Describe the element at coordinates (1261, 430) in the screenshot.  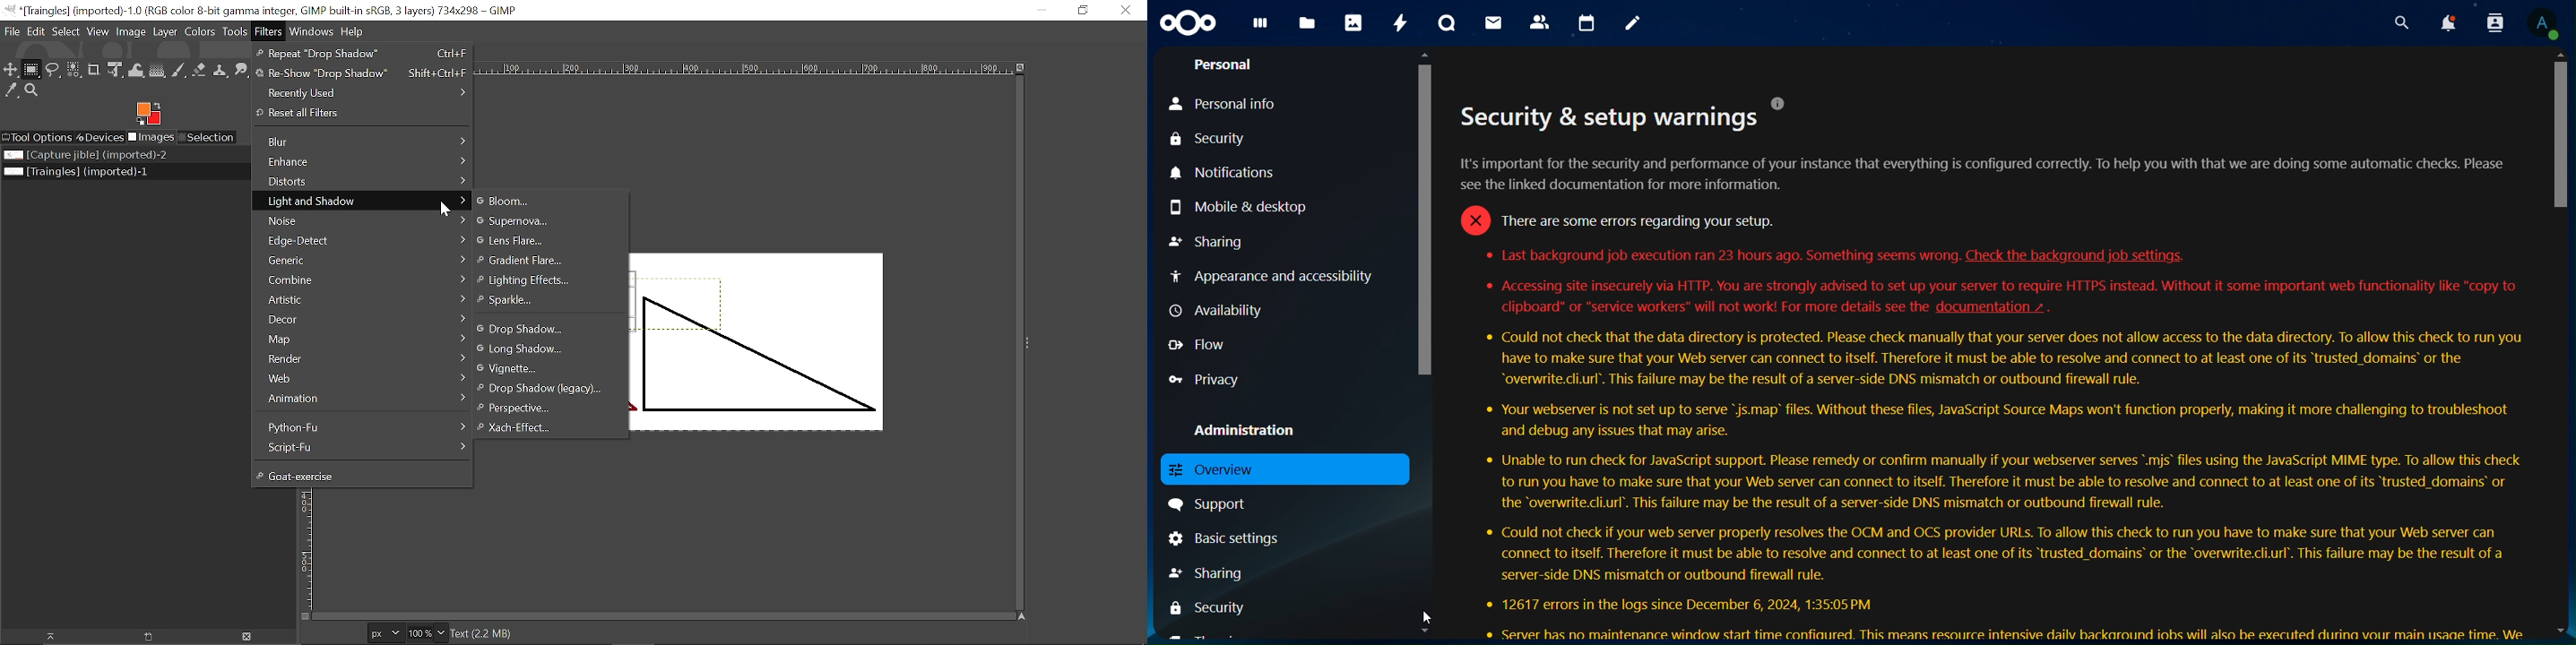
I see `administration` at that location.